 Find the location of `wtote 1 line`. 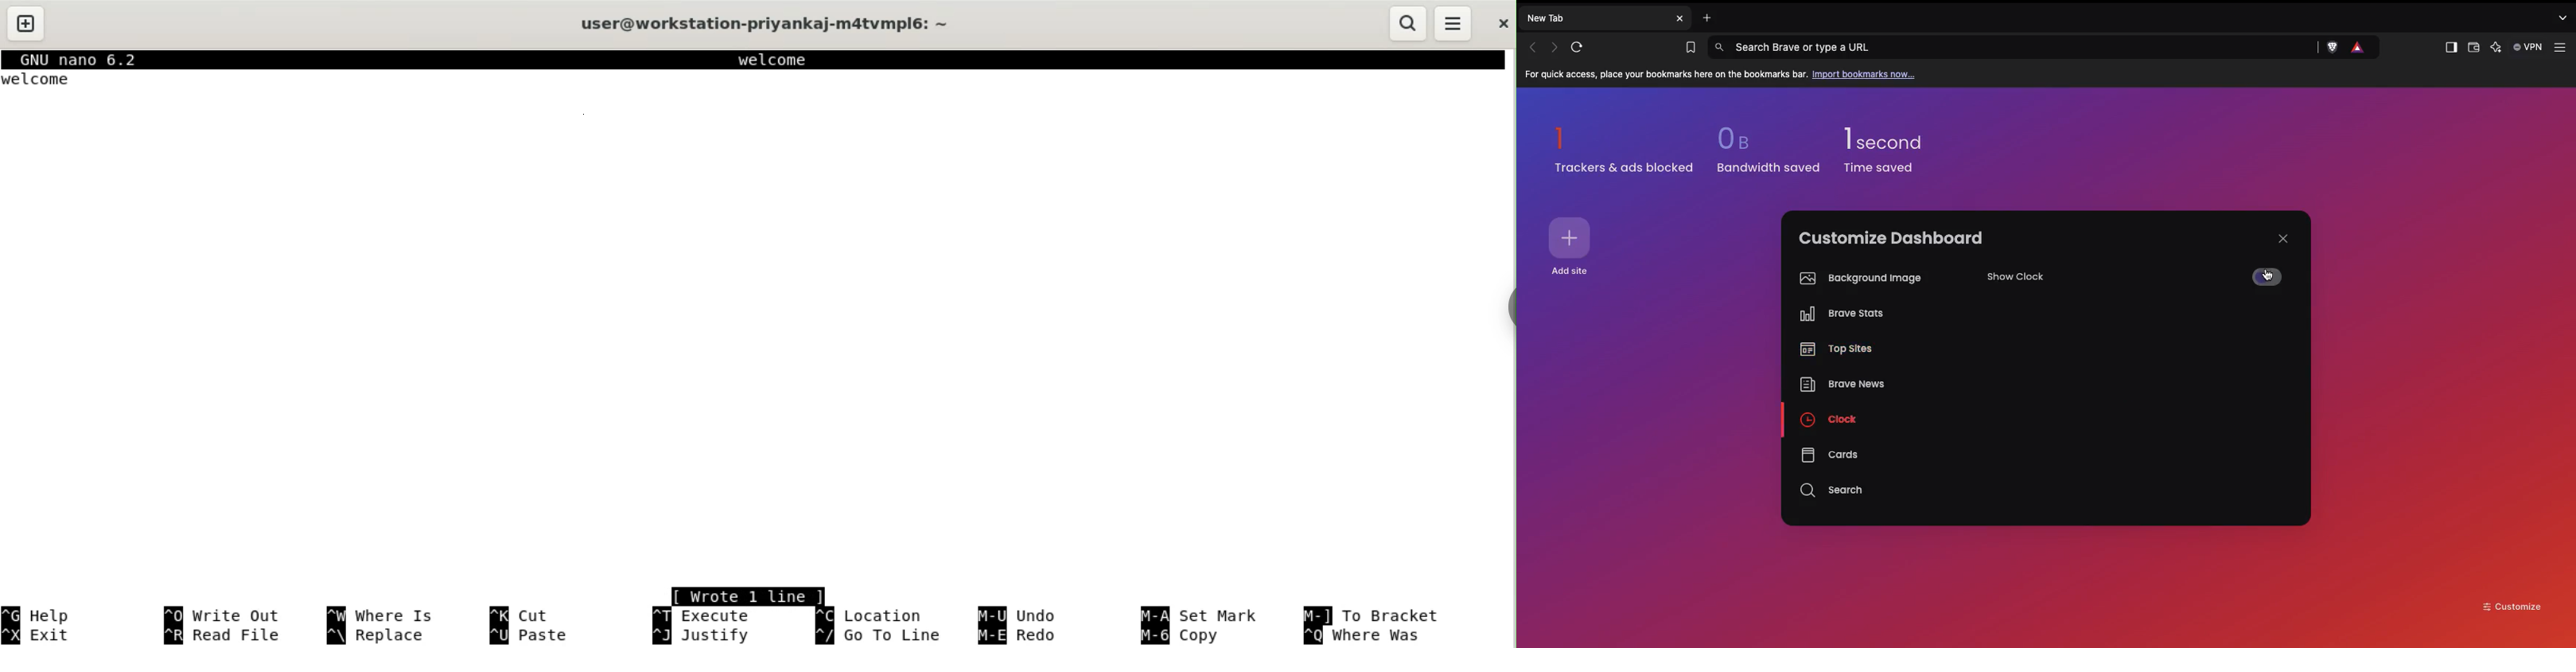

wtote 1 line is located at coordinates (749, 595).